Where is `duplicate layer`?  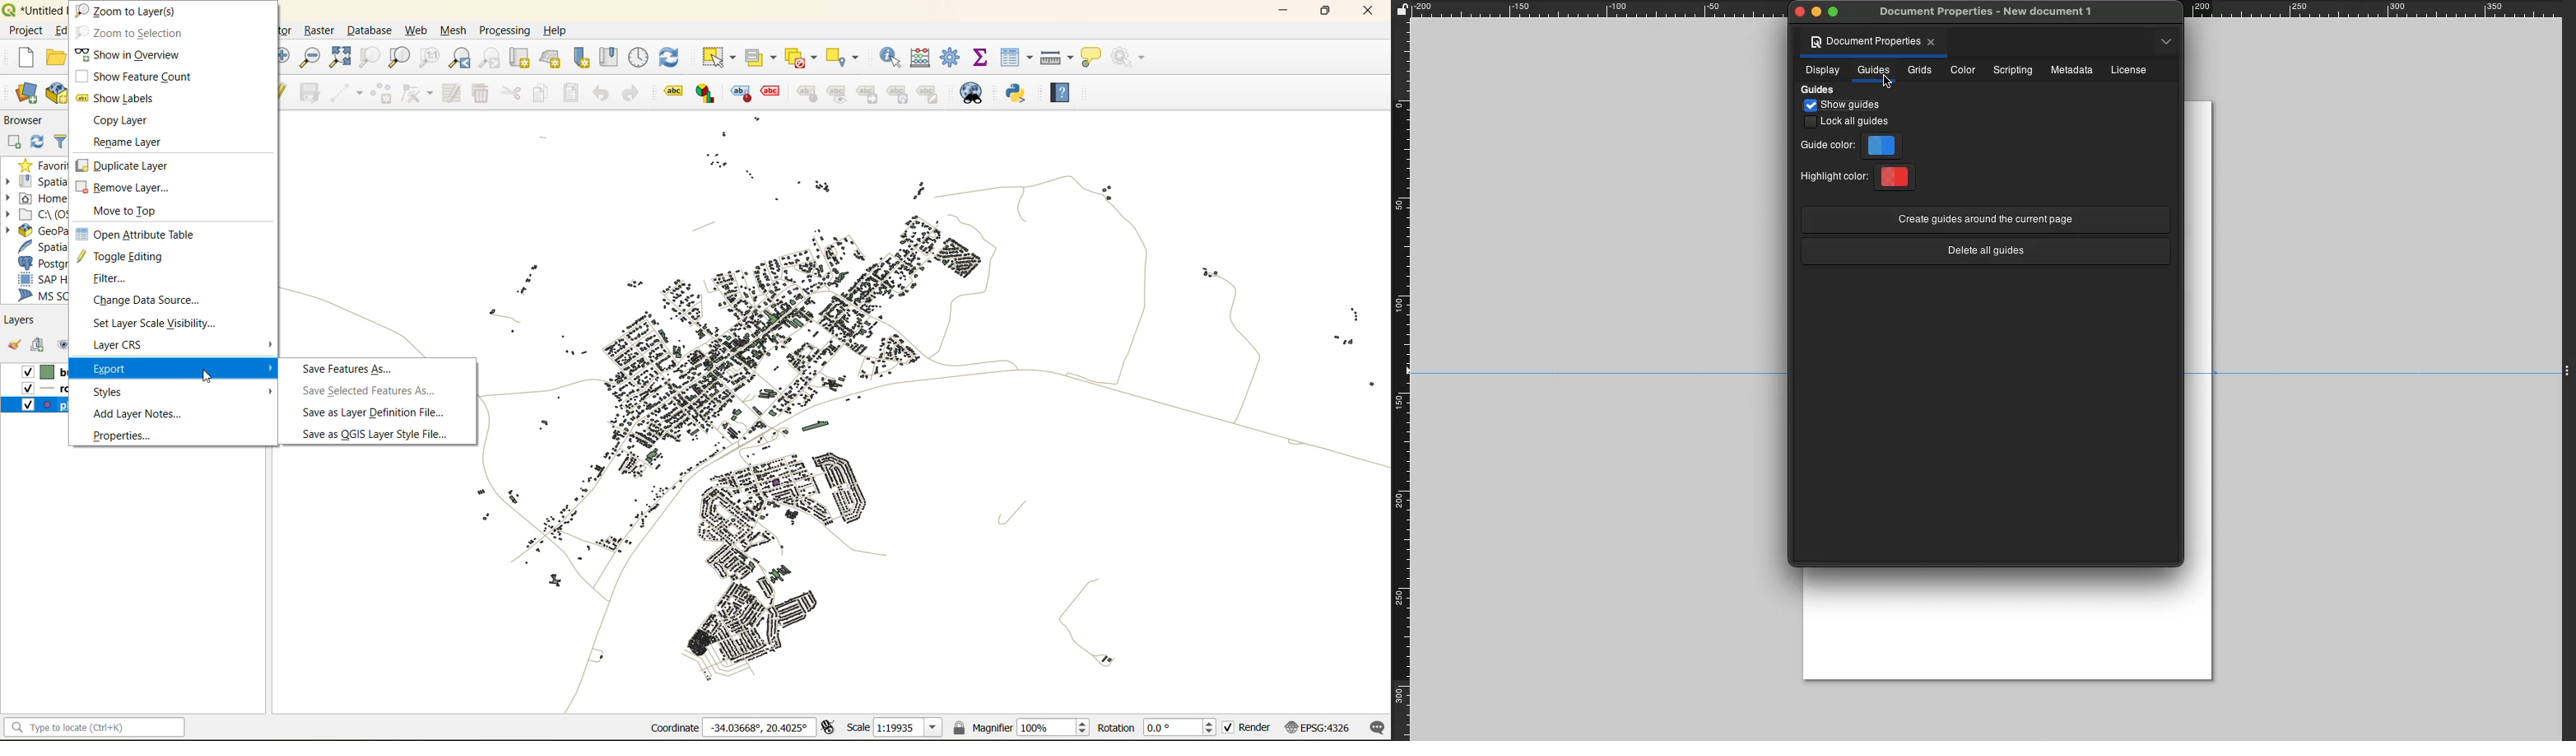 duplicate layer is located at coordinates (127, 165).